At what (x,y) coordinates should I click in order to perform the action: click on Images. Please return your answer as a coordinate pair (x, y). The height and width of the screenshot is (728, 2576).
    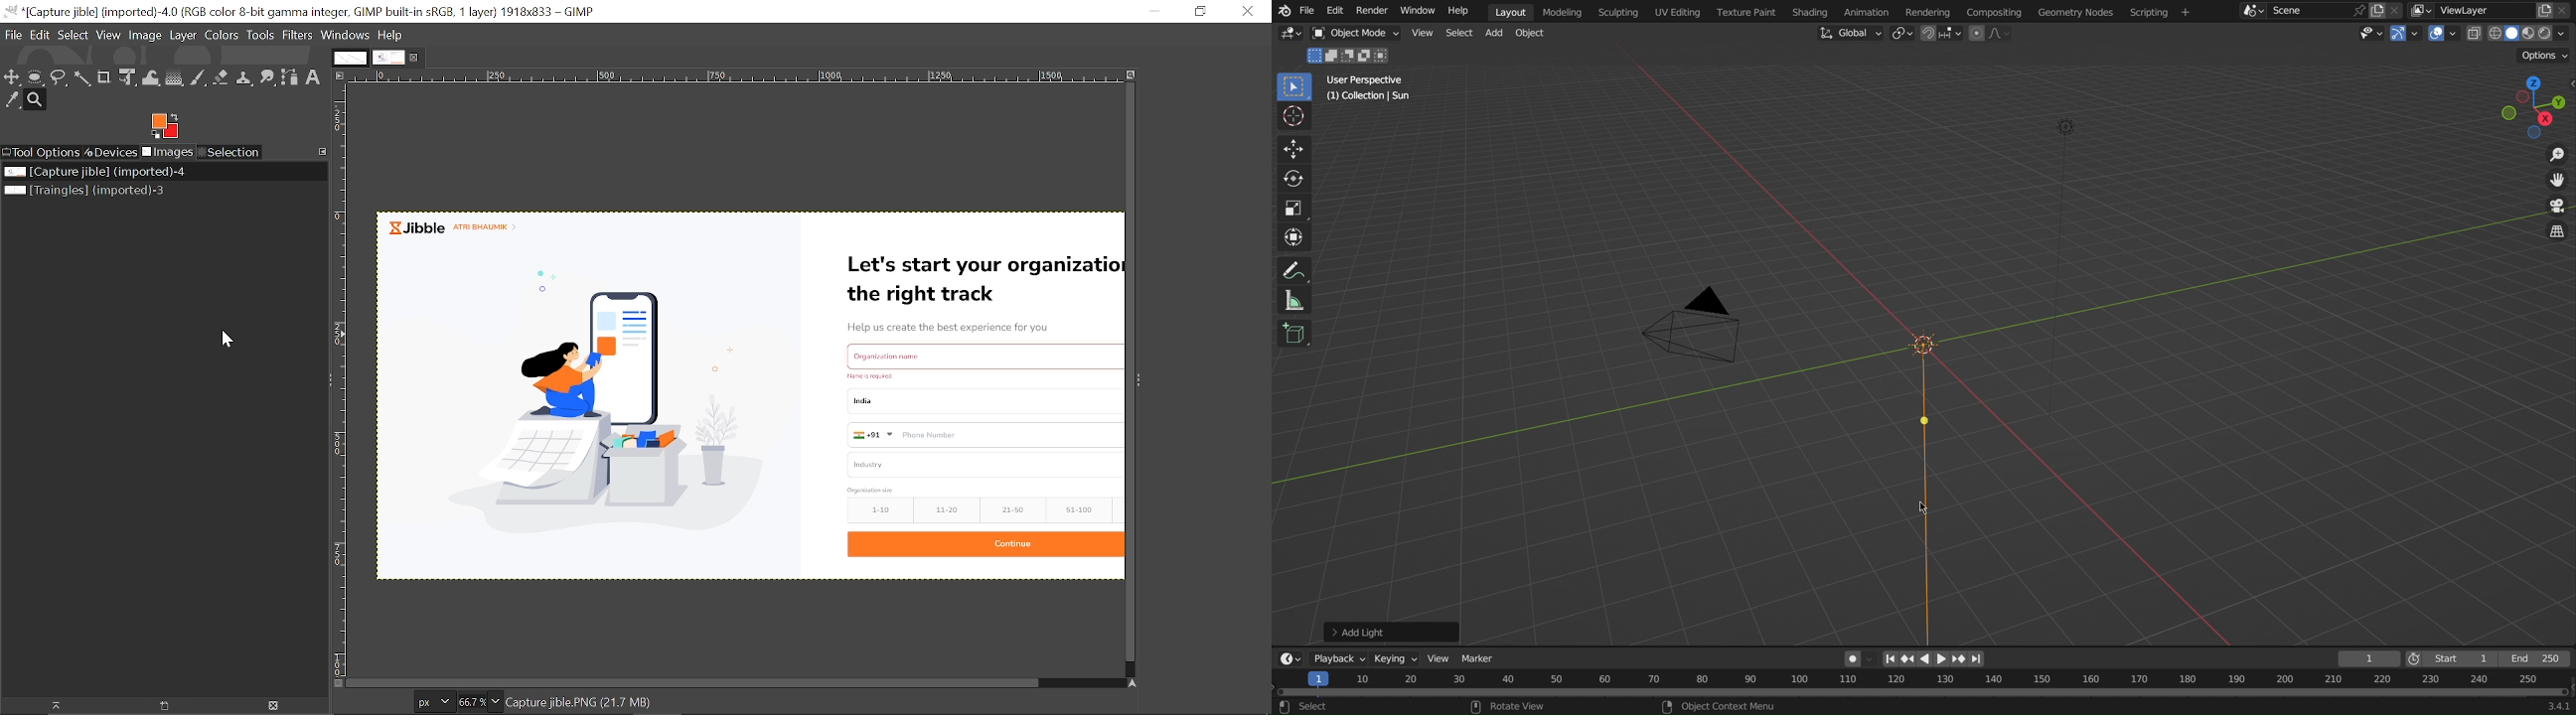
    Looking at the image, I should click on (168, 152).